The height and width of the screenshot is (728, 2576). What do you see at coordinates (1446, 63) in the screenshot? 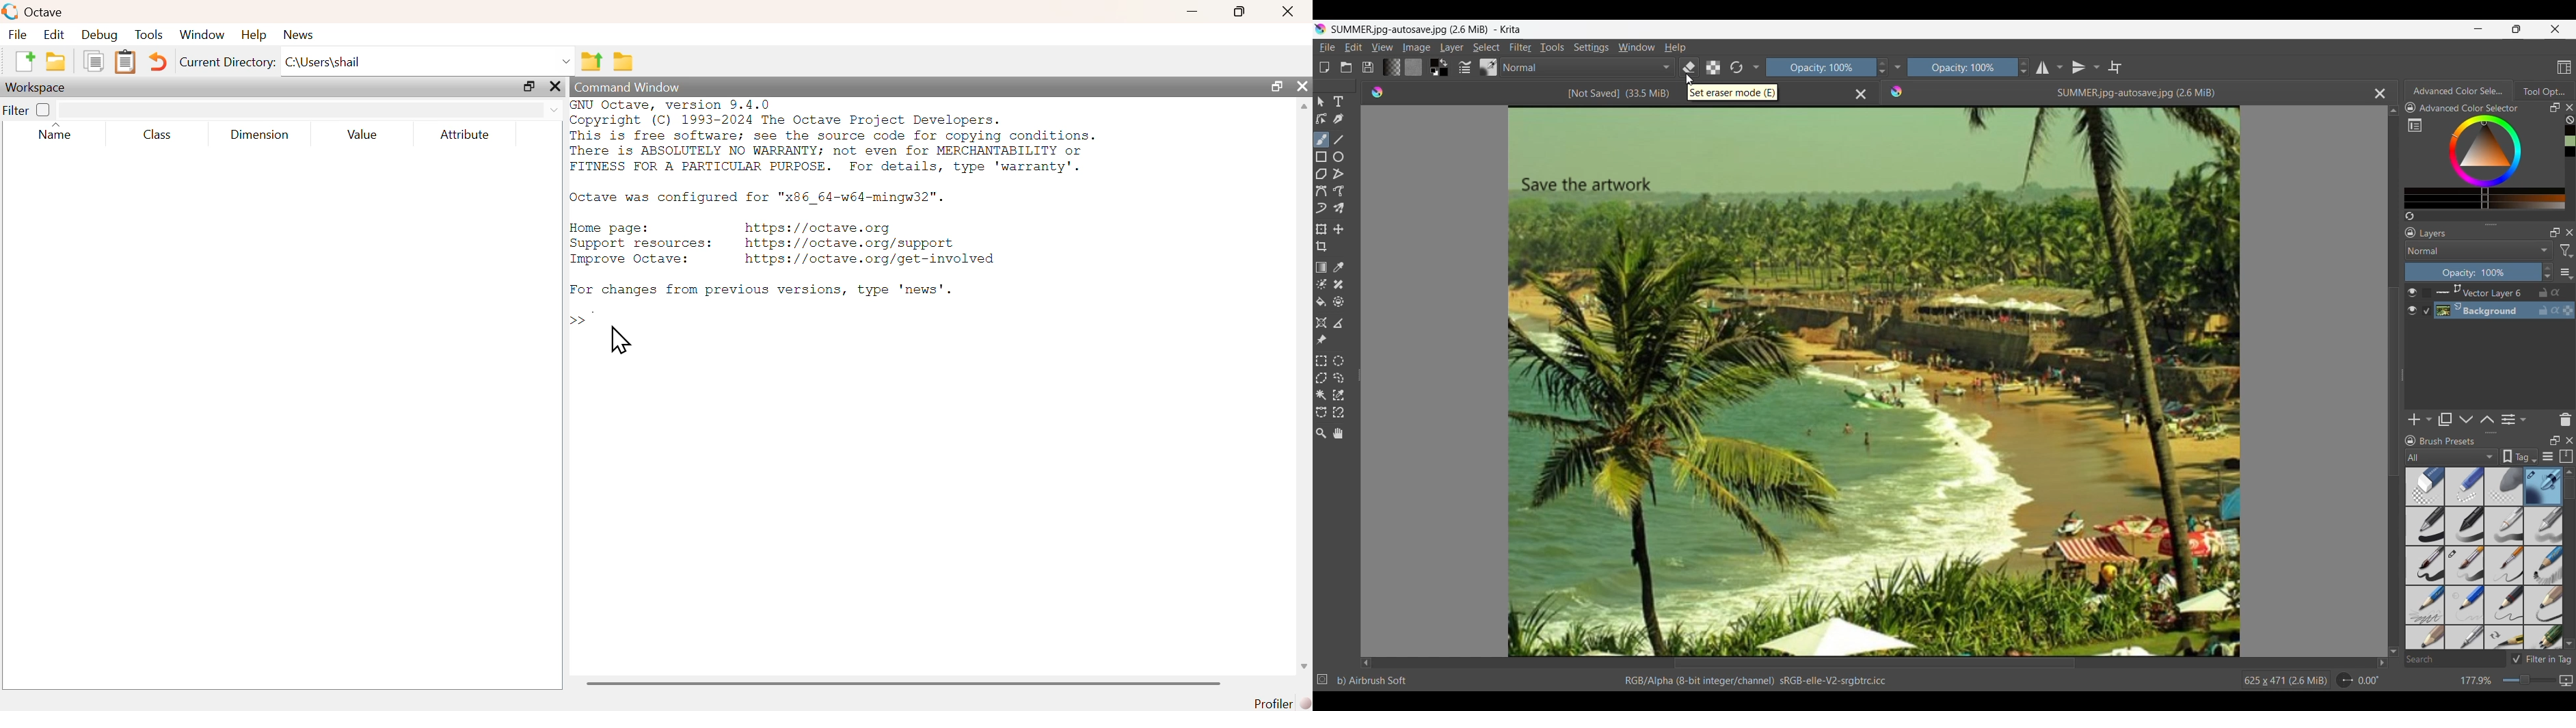
I see `Interchange foreground and background colors` at bounding box center [1446, 63].